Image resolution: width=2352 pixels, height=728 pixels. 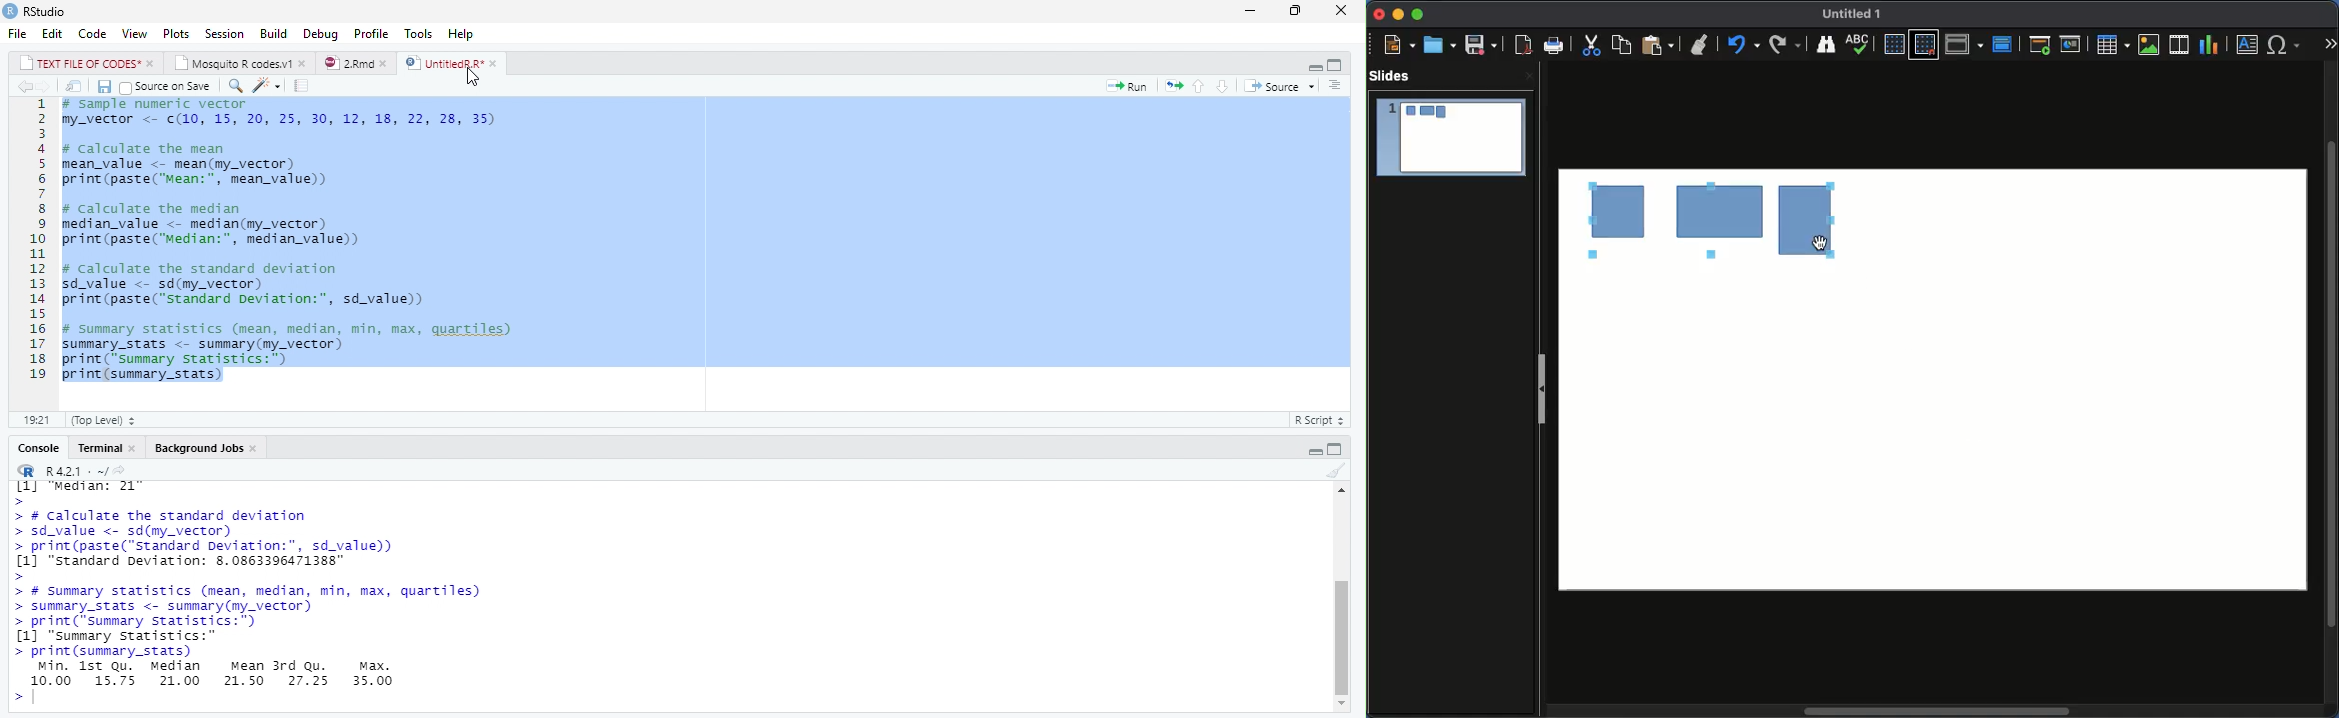 What do you see at coordinates (304, 85) in the screenshot?
I see `compile report` at bounding box center [304, 85].